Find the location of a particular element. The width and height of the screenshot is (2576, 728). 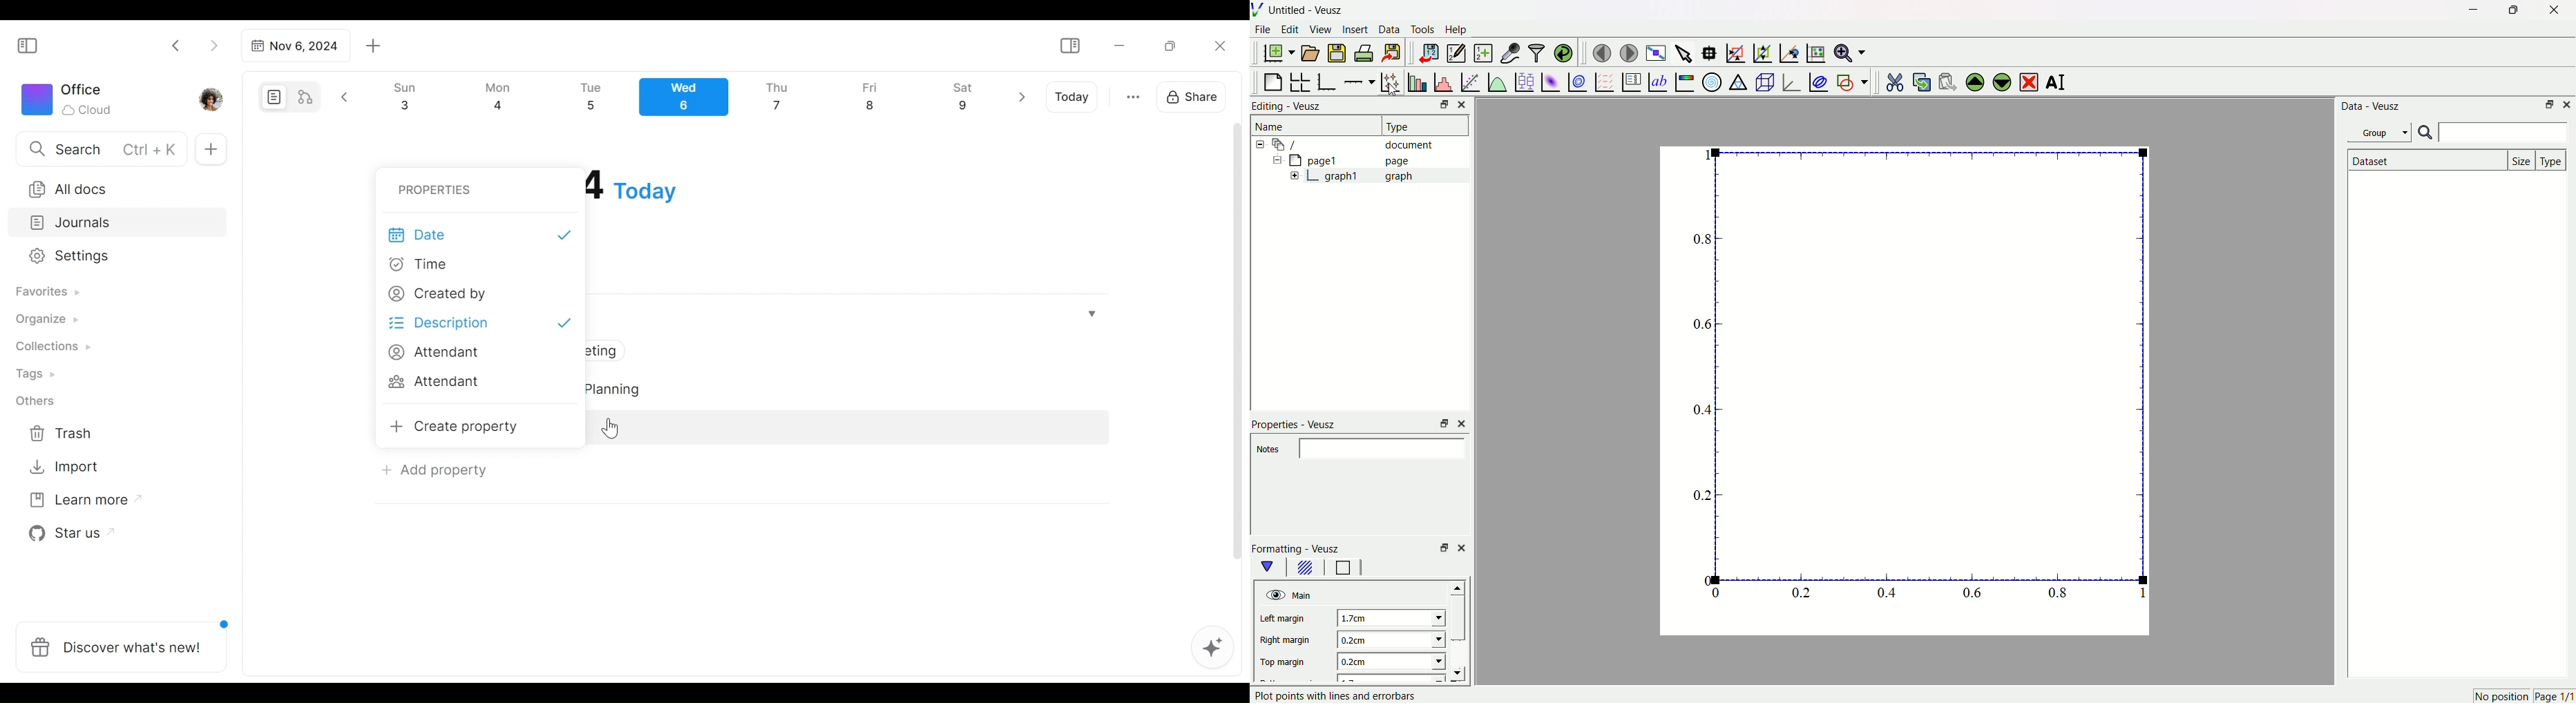

Close is located at coordinates (2568, 105).